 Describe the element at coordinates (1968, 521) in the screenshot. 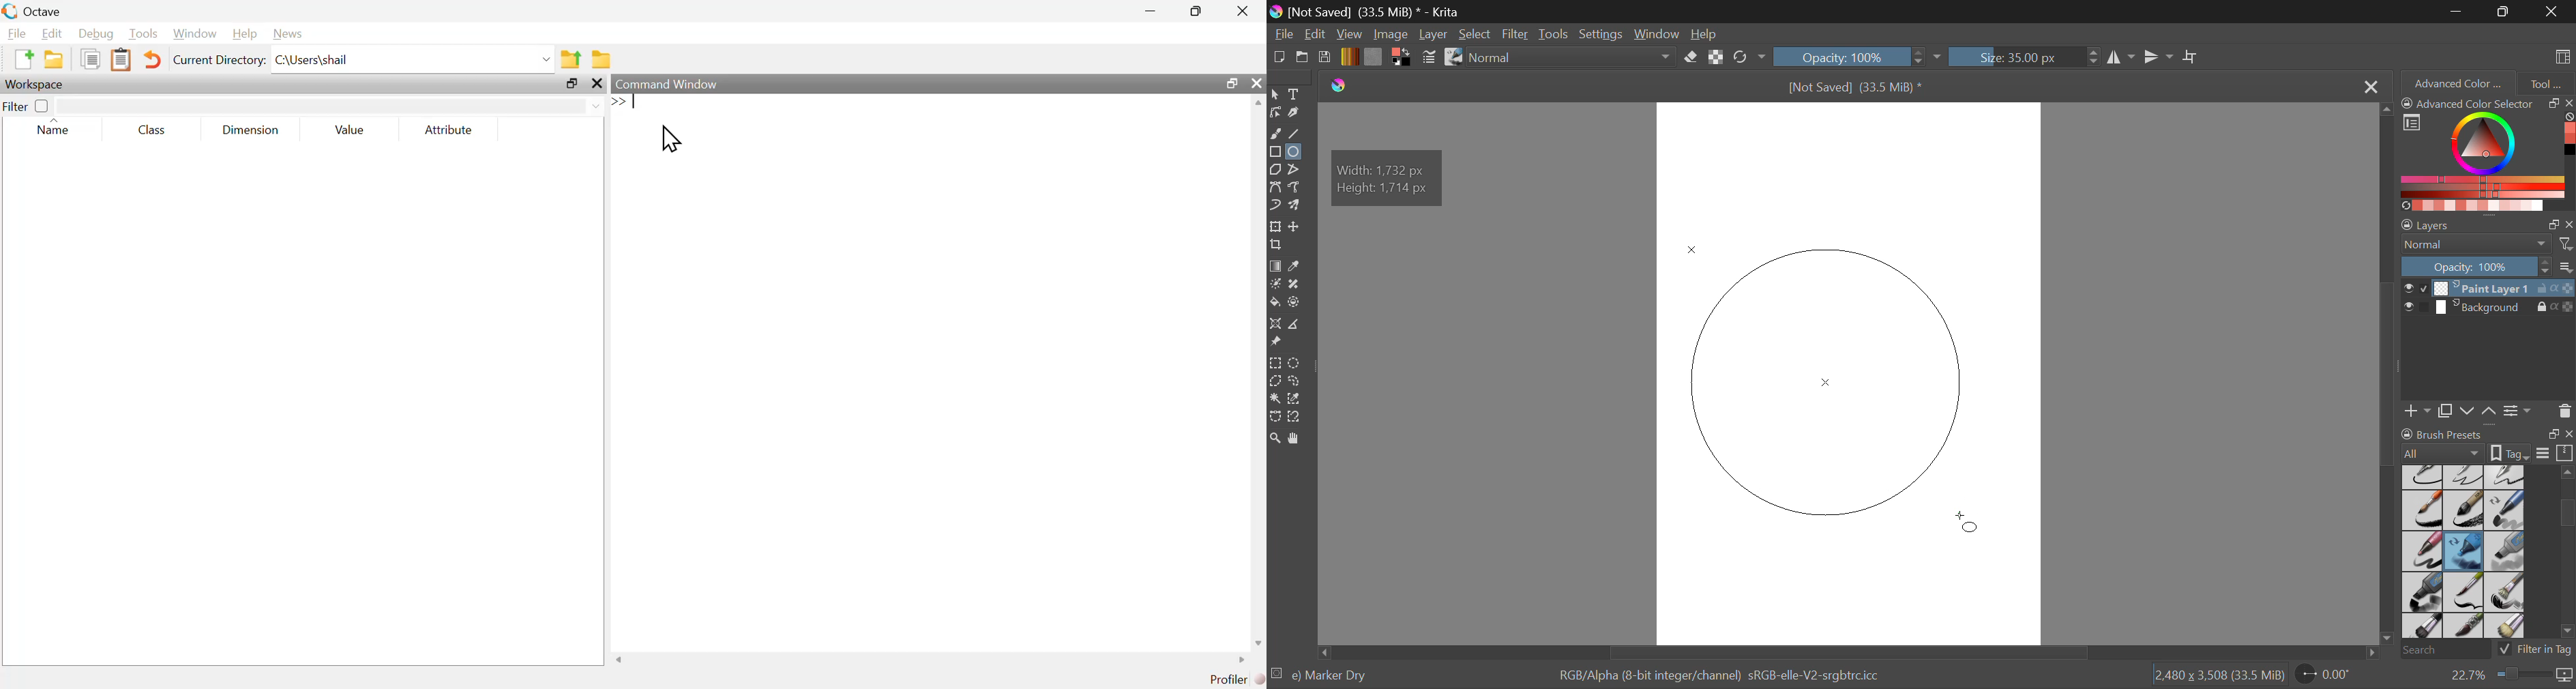

I see `MOUSE_UP Cursor Position` at that location.